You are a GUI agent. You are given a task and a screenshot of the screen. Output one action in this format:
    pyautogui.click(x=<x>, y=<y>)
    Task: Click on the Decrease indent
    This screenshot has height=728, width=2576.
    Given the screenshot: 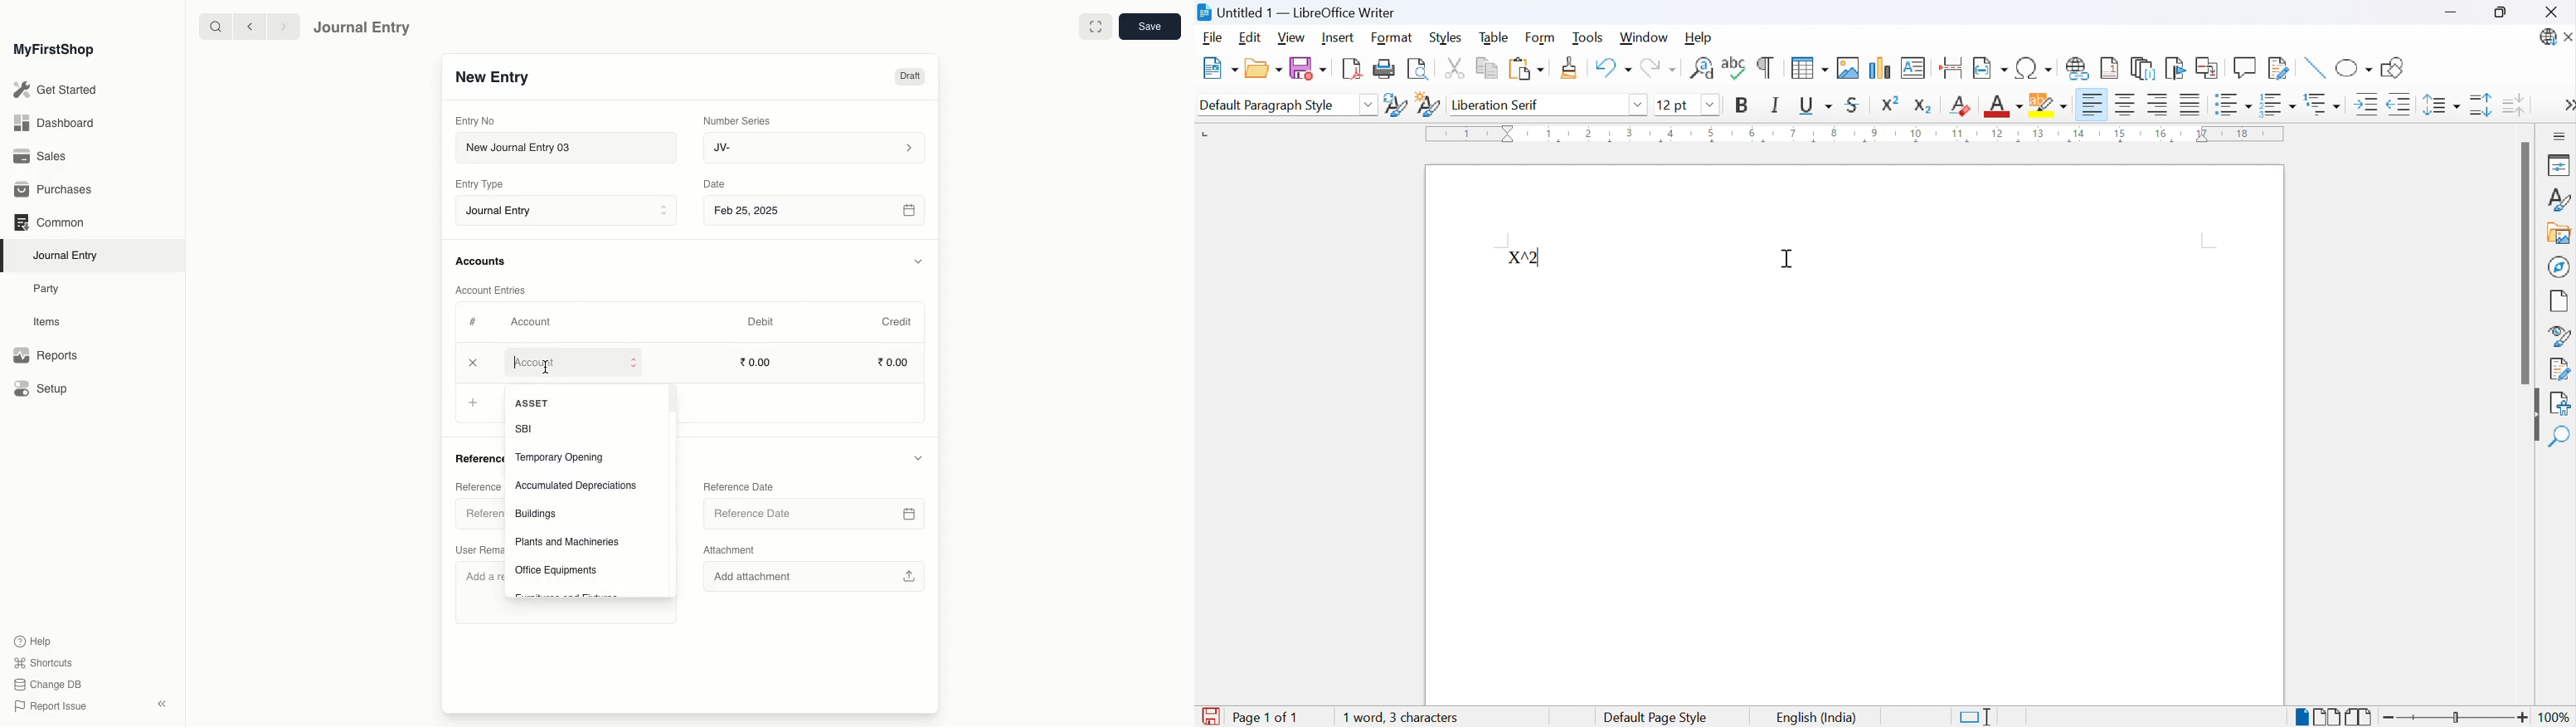 What is the action you would take?
    pyautogui.click(x=2403, y=105)
    